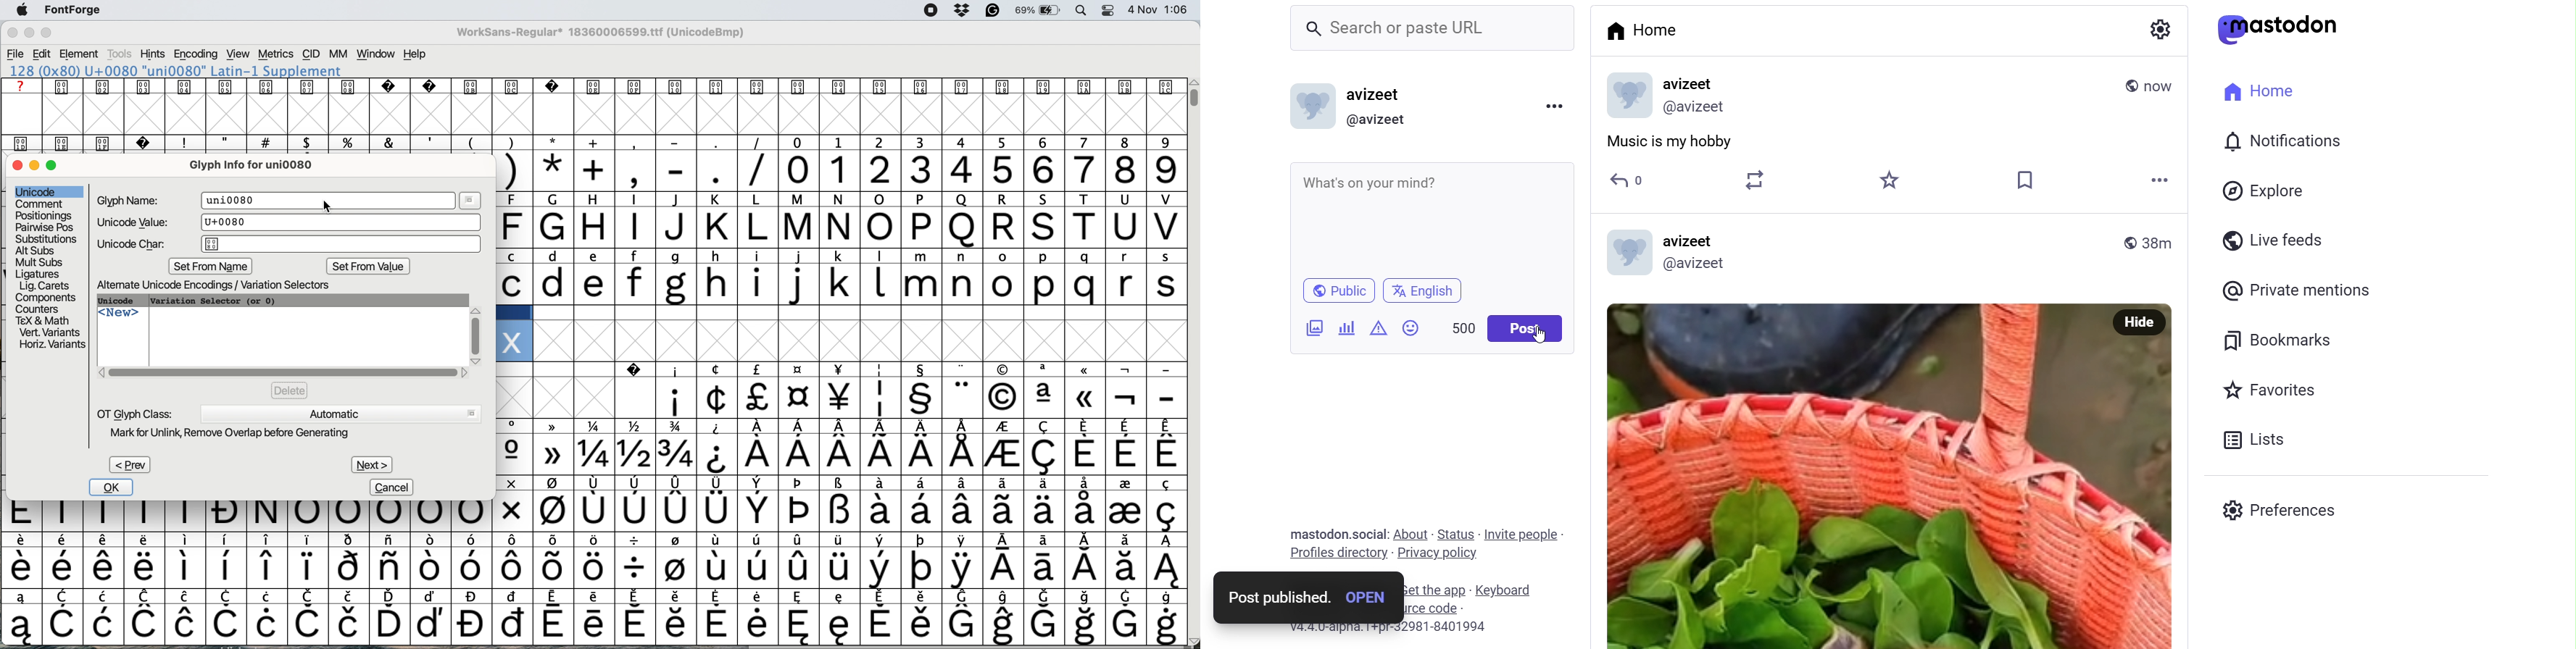 The width and height of the screenshot is (2576, 672). I want to click on comment, so click(39, 204).